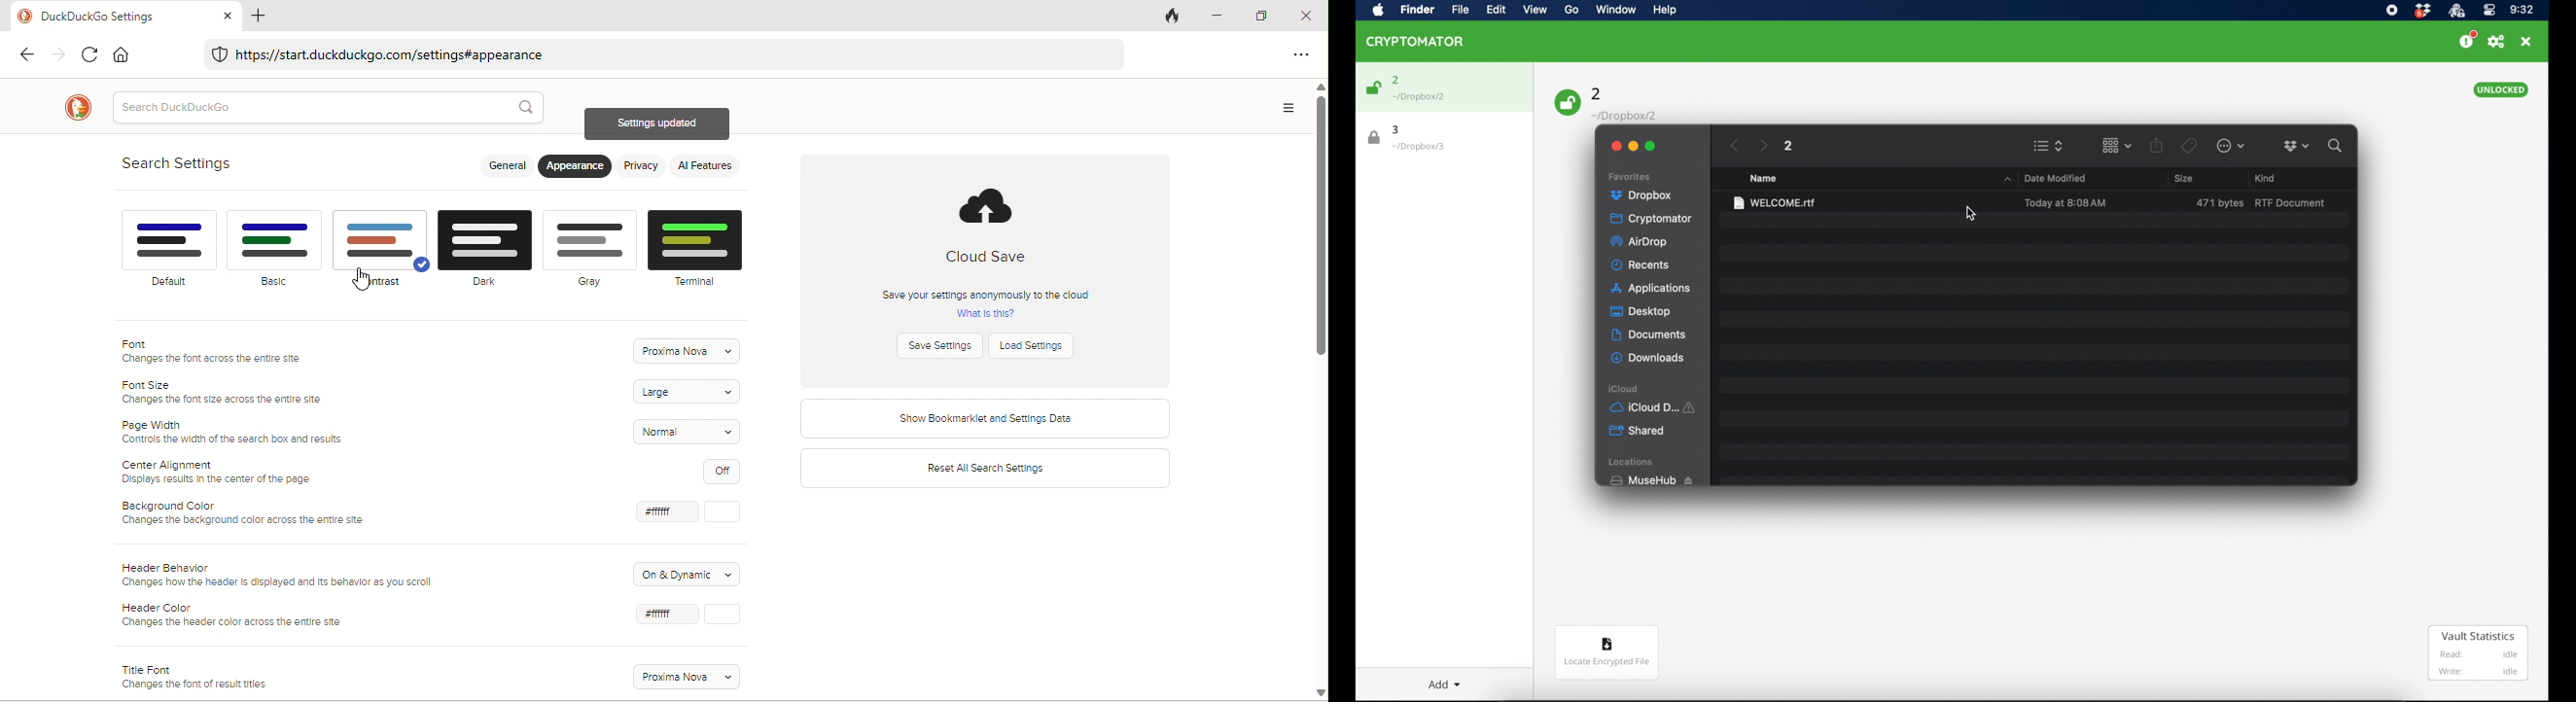  What do you see at coordinates (182, 163) in the screenshot?
I see `search settings` at bounding box center [182, 163].